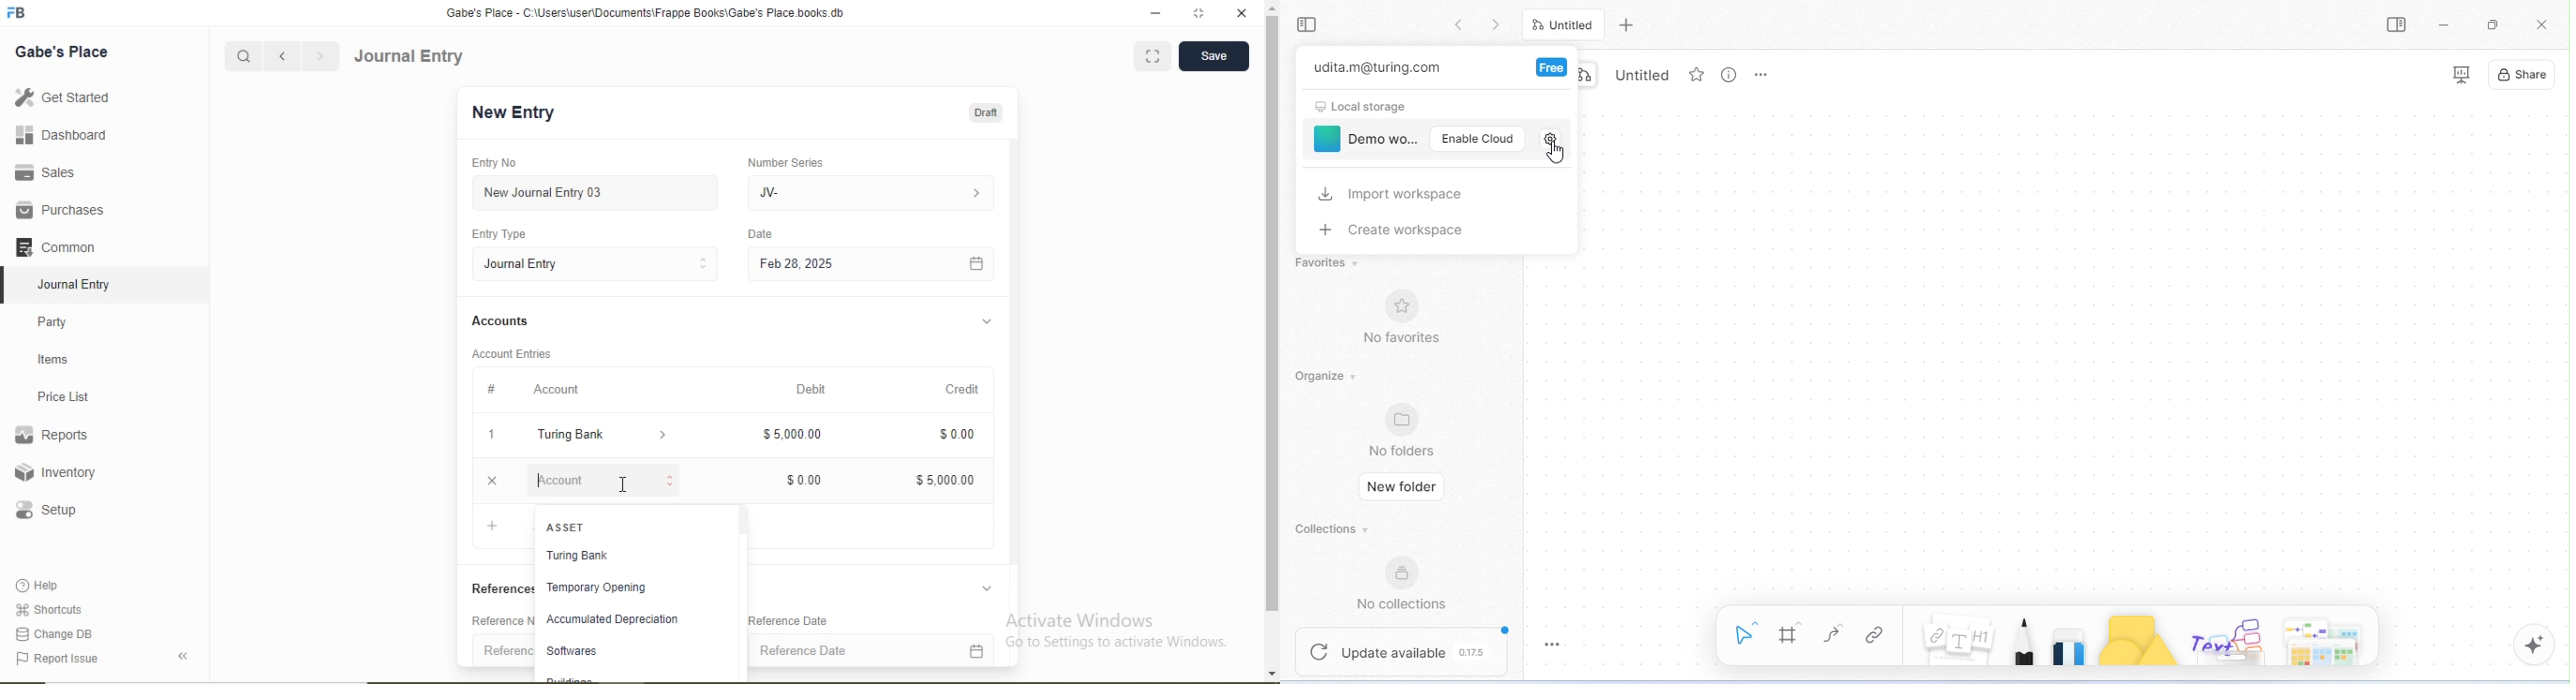 The width and height of the screenshot is (2576, 700). What do you see at coordinates (56, 659) in the screenshot?
I see `Report Issue` at bounding box center [56, 659].